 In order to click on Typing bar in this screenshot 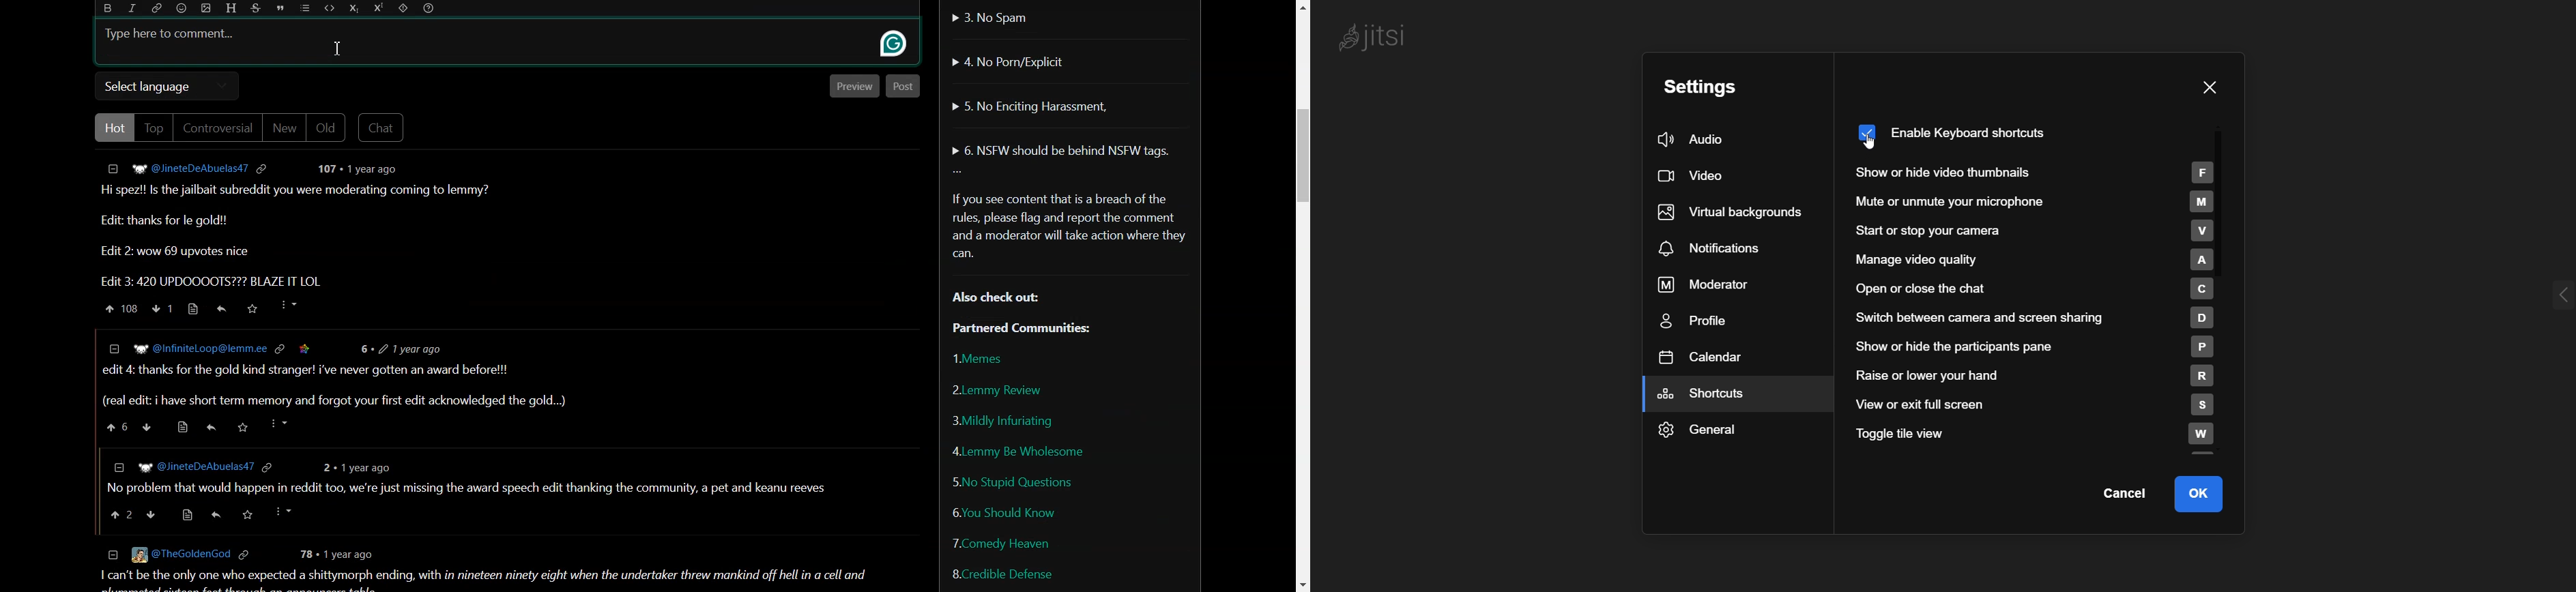, I will do `click(472, 42)`.